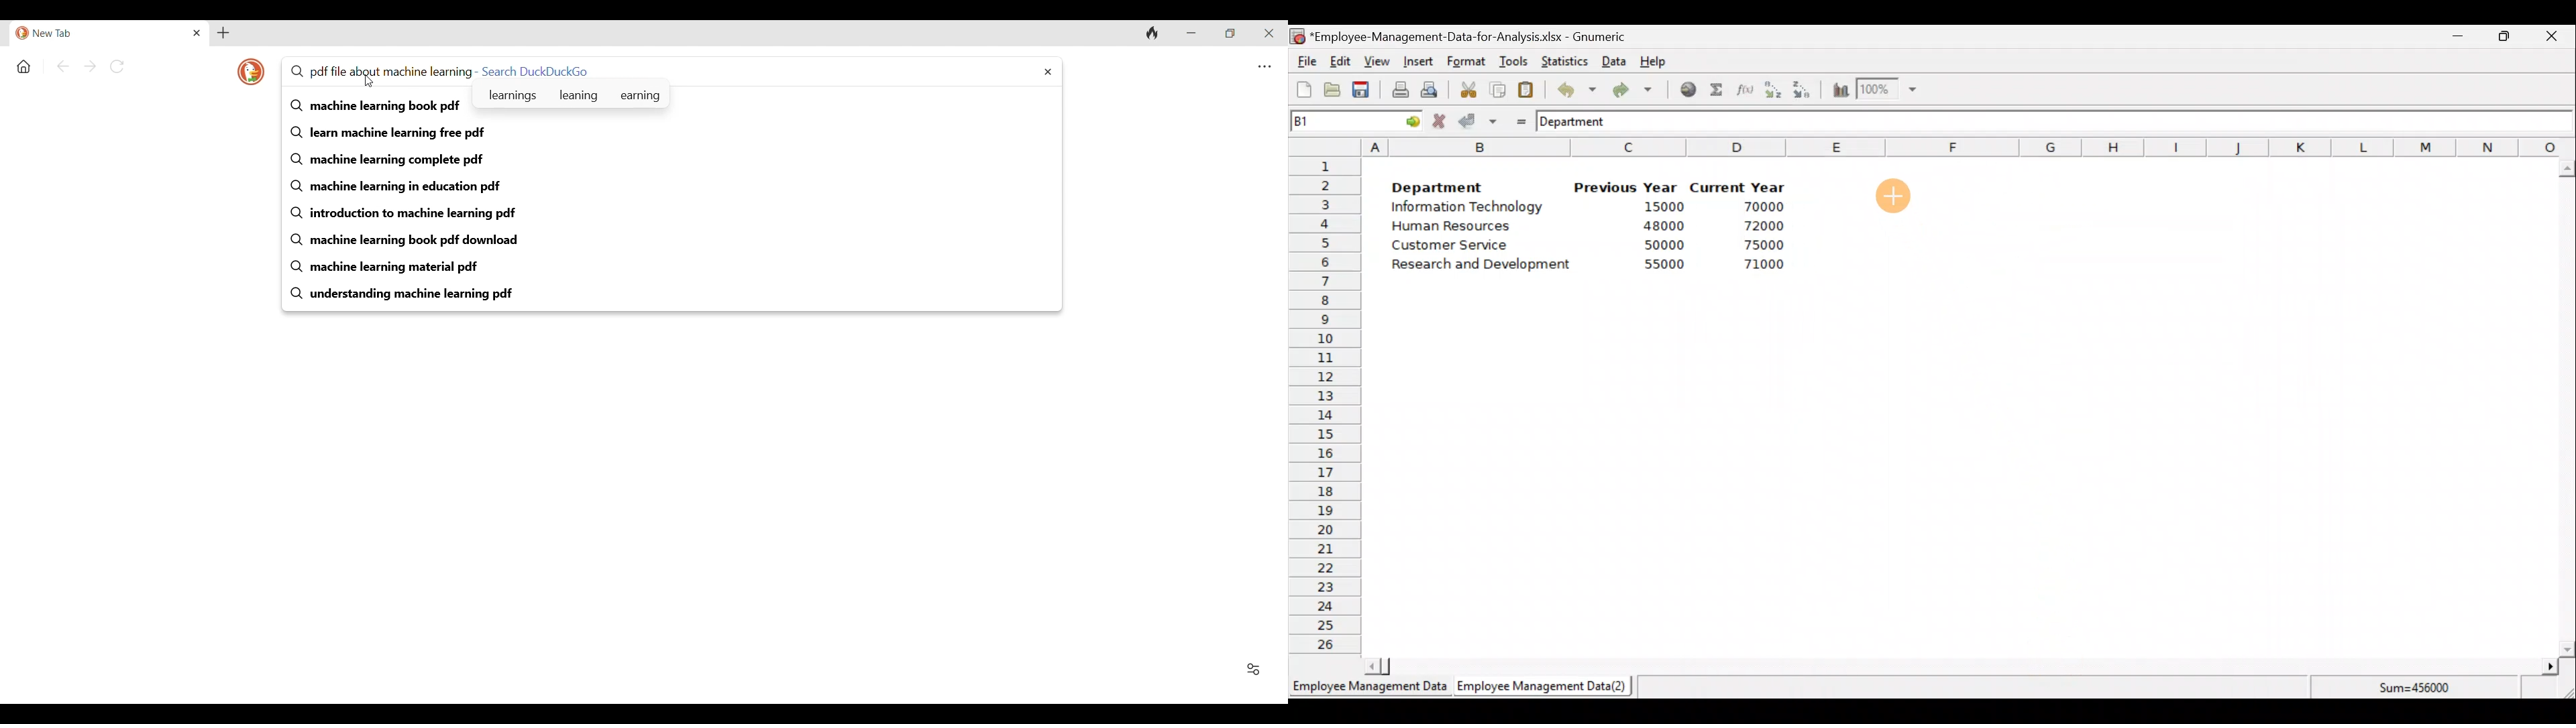 This screenshot has width=2576, height=728. Describe the element at coordinates (1190, 33) in the screenshot. I see `Minimize` at that location.